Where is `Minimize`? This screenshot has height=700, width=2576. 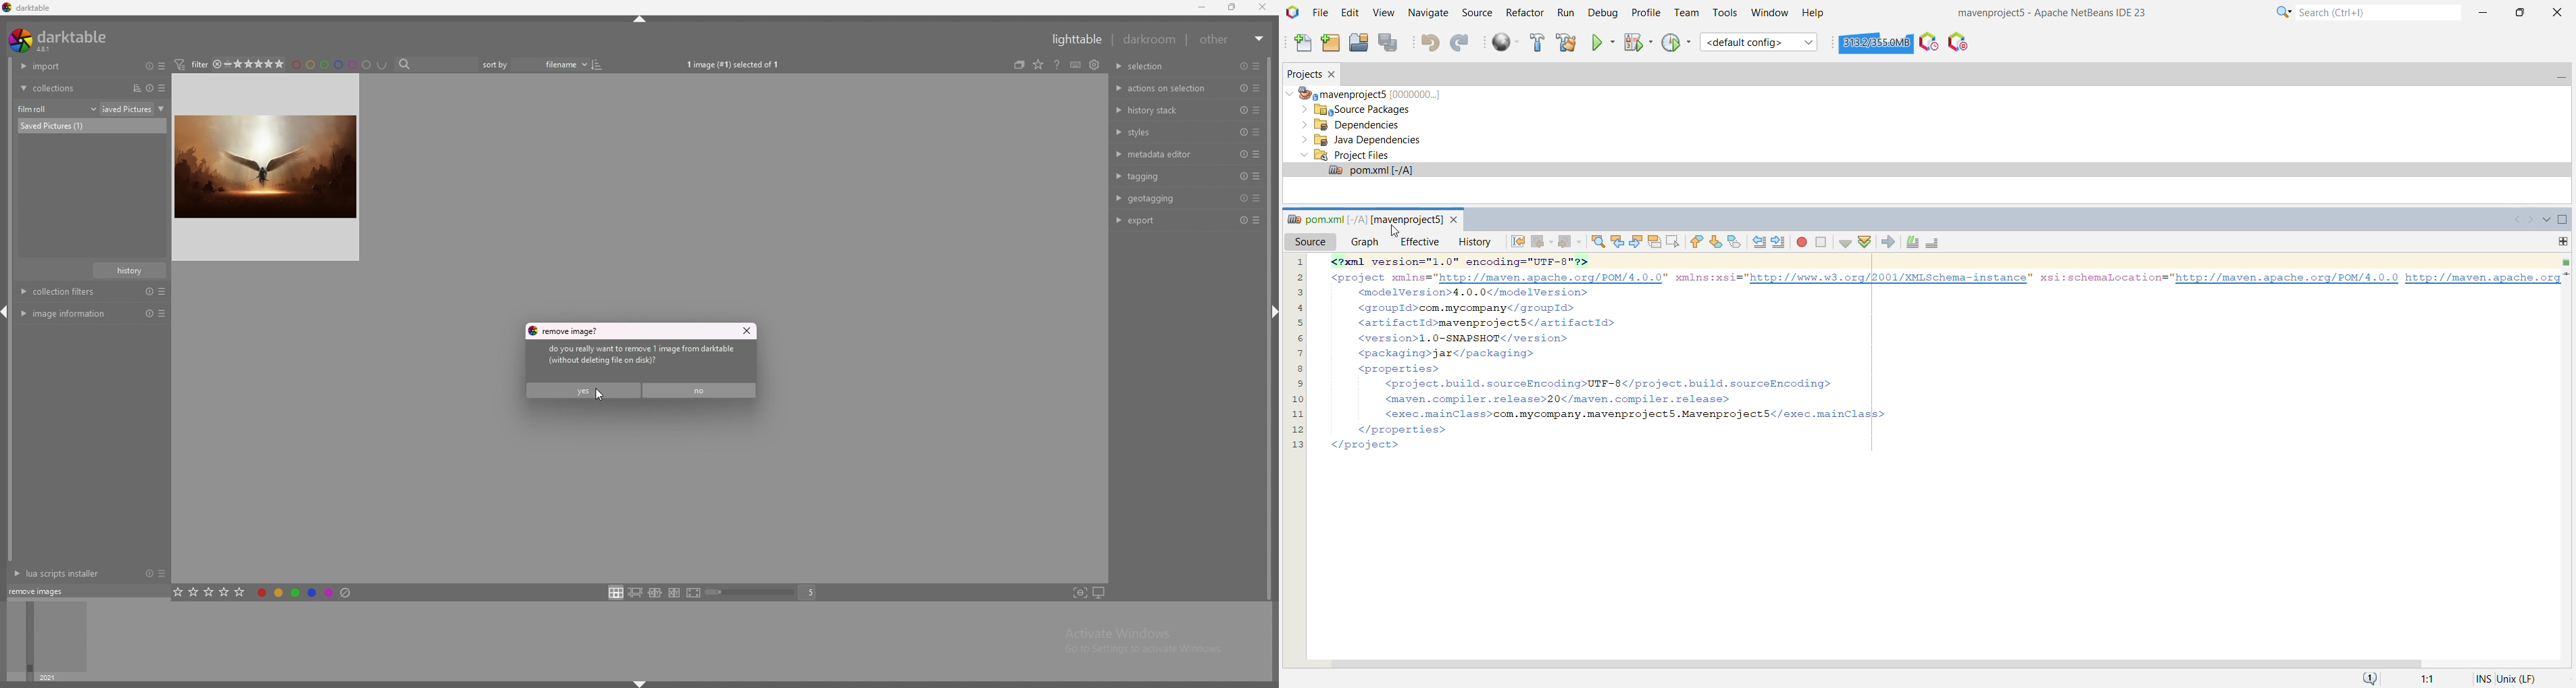
Minimize is located at coordinates (2483, 10).